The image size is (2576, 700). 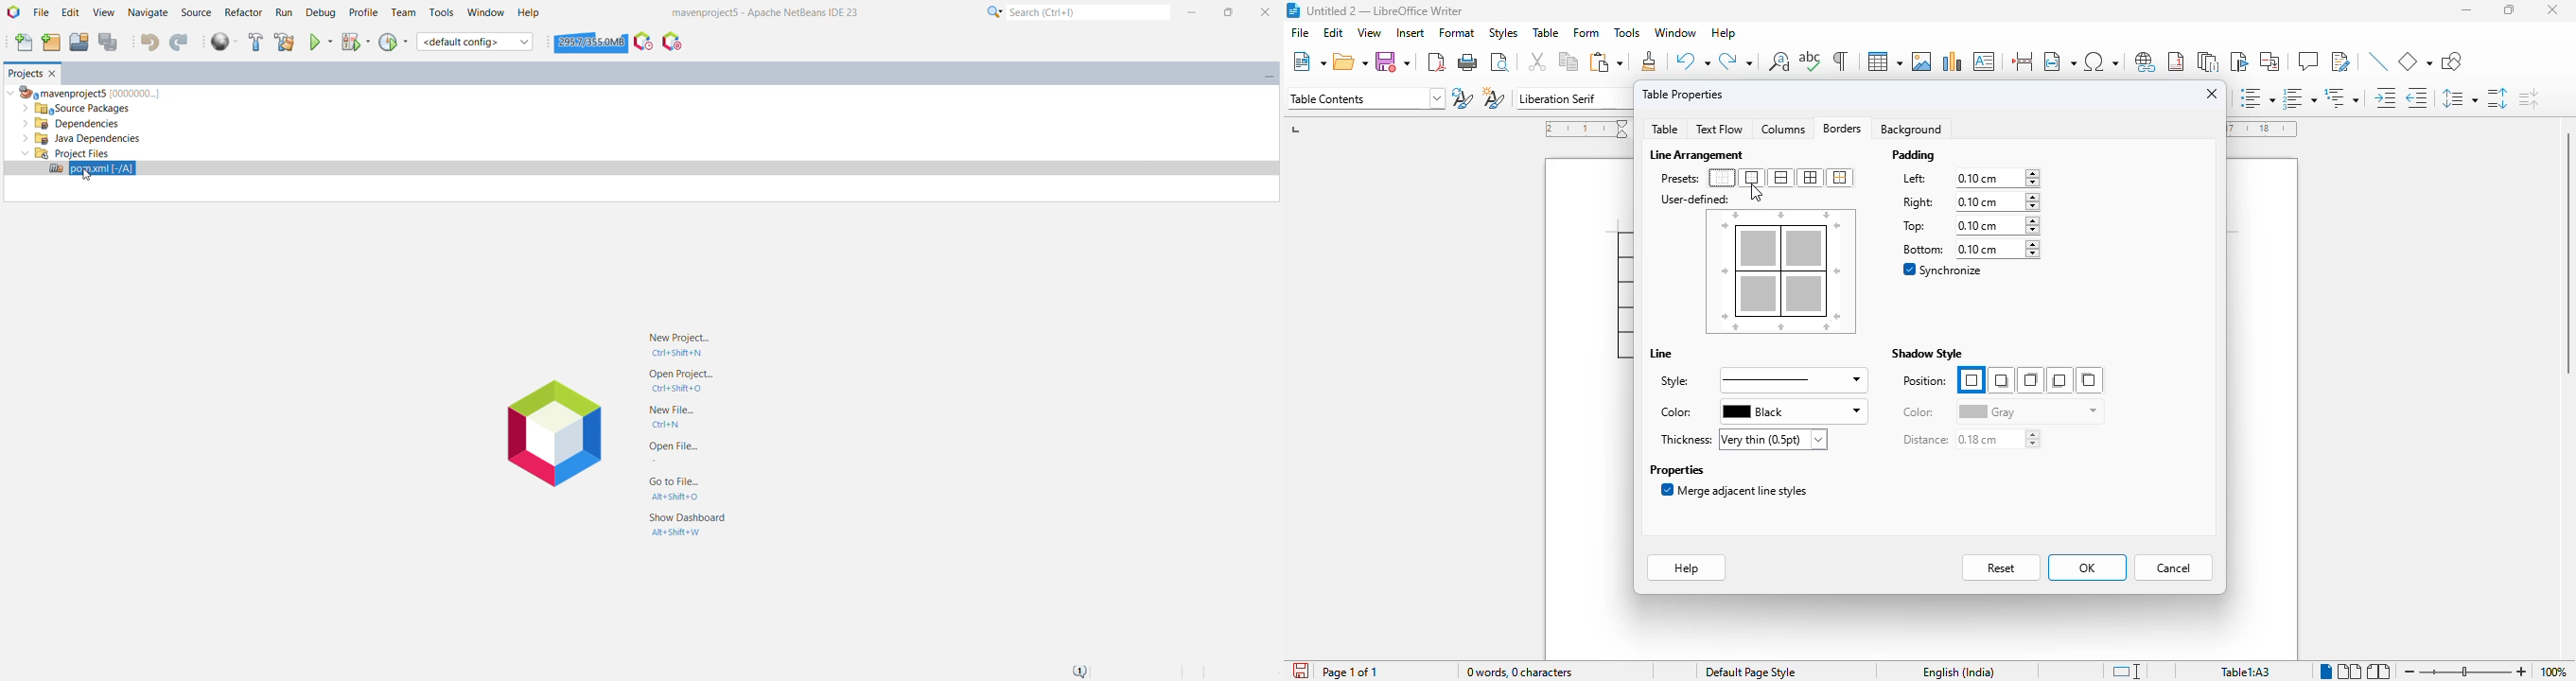 What do you see at coordinates (1661, 354) in the screenshot?
I see `line` at bounding box center [1661, 354].